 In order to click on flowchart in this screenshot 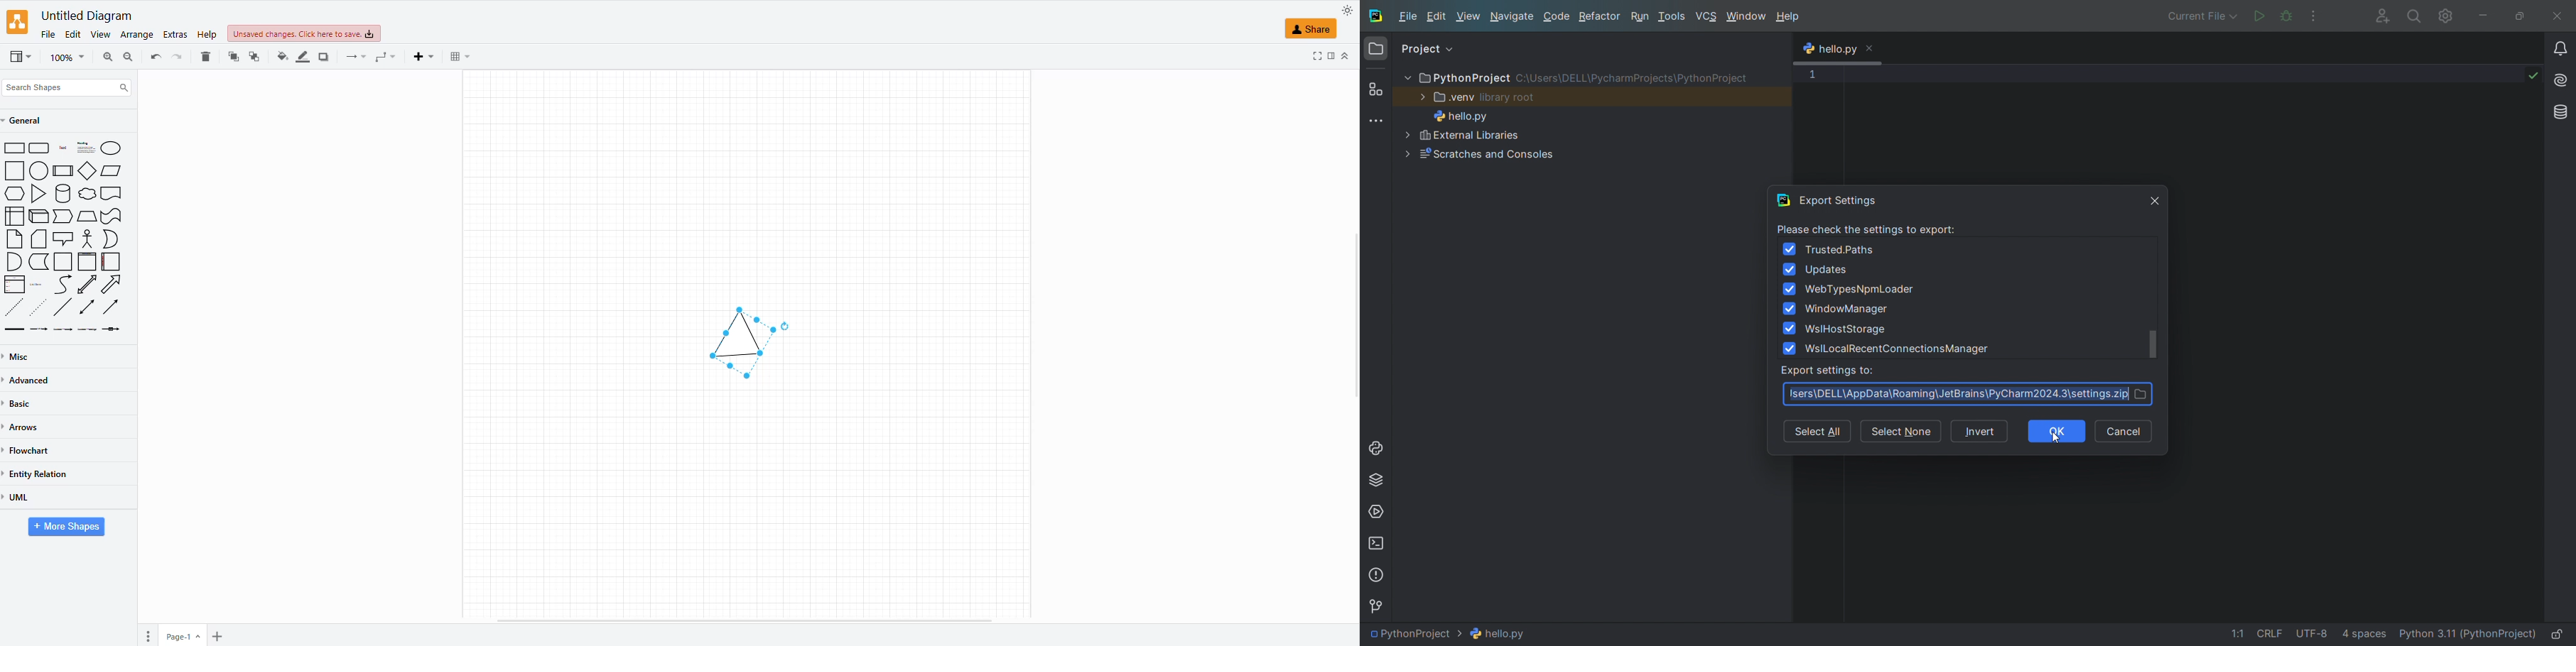, I will do `click(34, 447)`.